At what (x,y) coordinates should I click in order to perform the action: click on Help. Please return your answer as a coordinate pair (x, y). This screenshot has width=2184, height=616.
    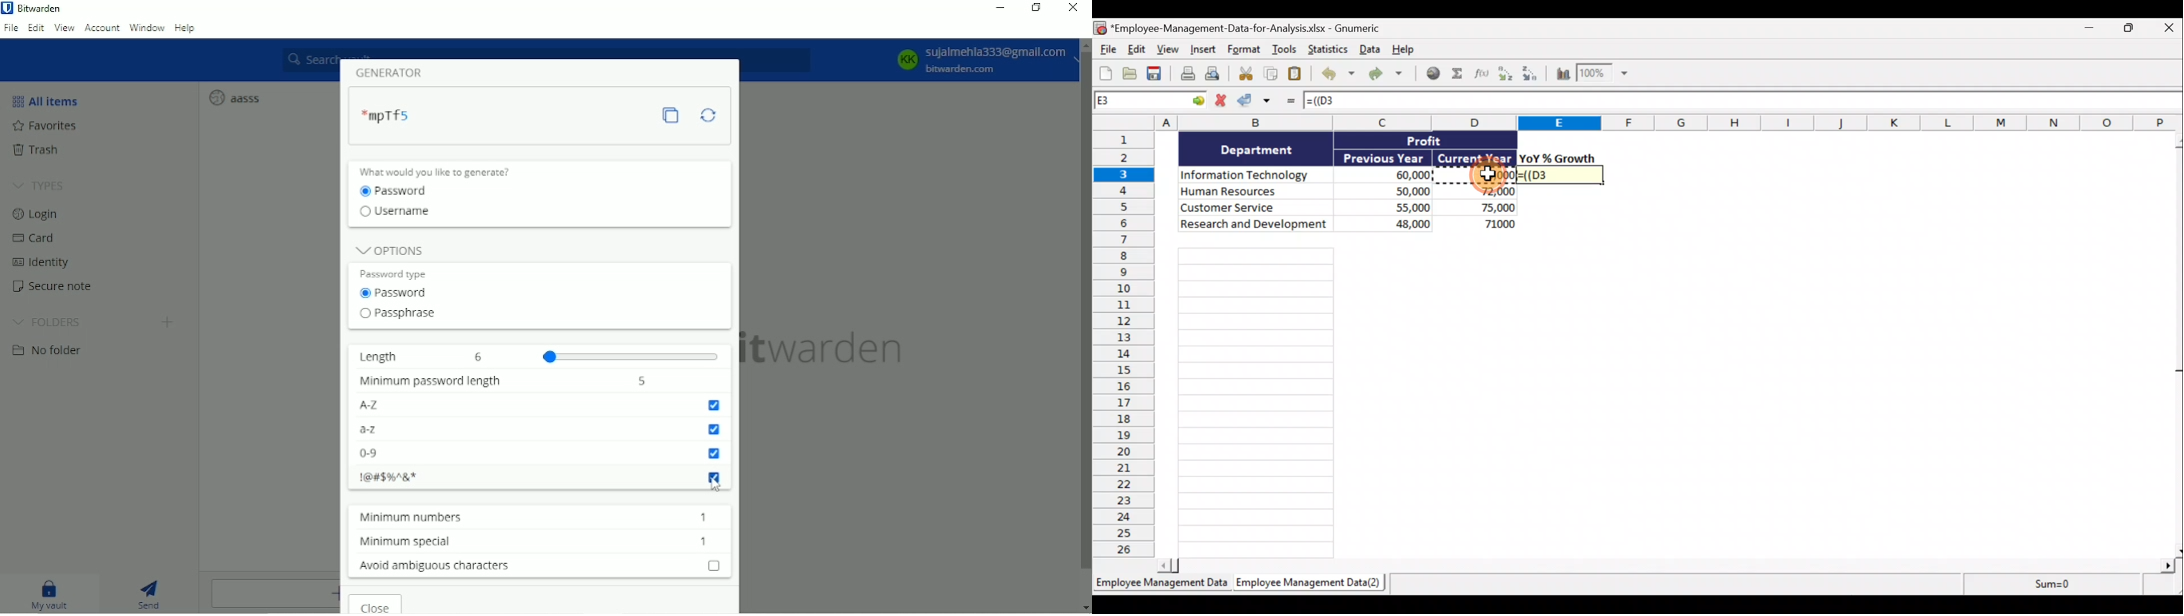
    Looking at the image, I should click on (187, 29).